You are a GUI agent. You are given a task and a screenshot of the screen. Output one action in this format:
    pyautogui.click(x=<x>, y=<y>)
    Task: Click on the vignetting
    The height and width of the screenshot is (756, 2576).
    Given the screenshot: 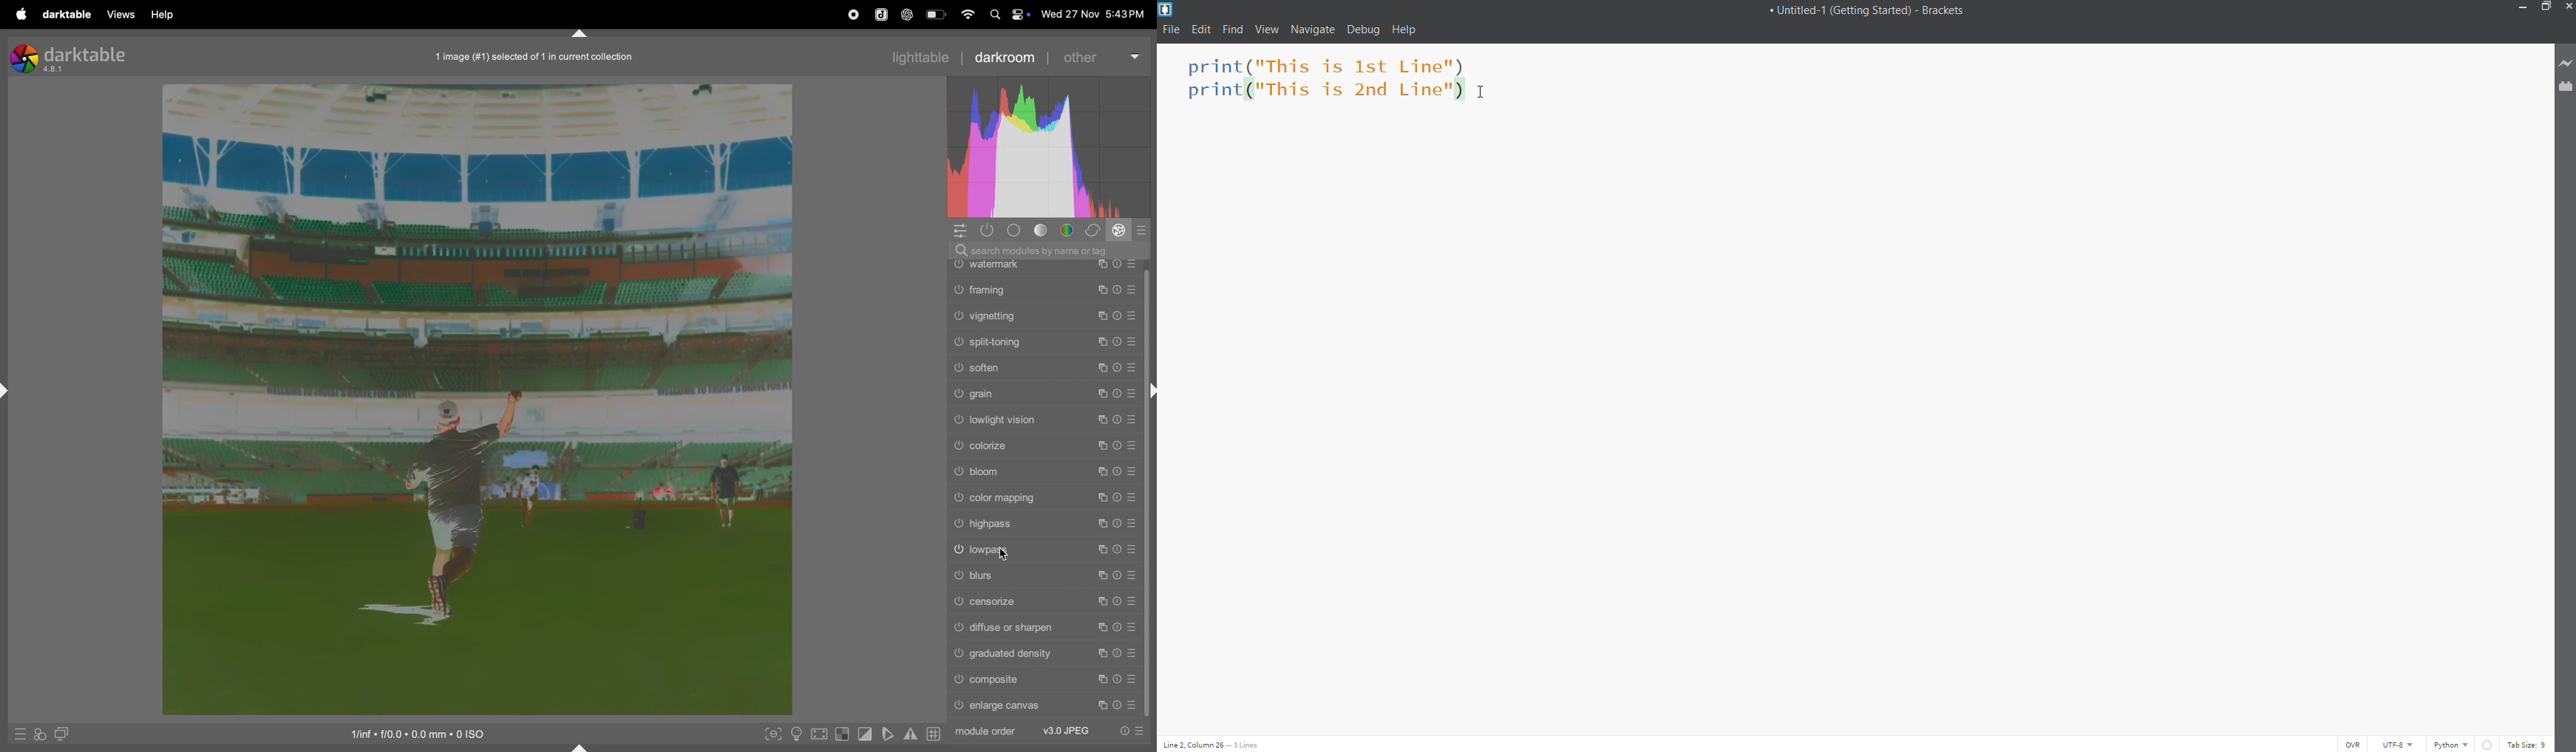 What is the action you would take?
    pyautogui.click(x=1044, y=316)
    